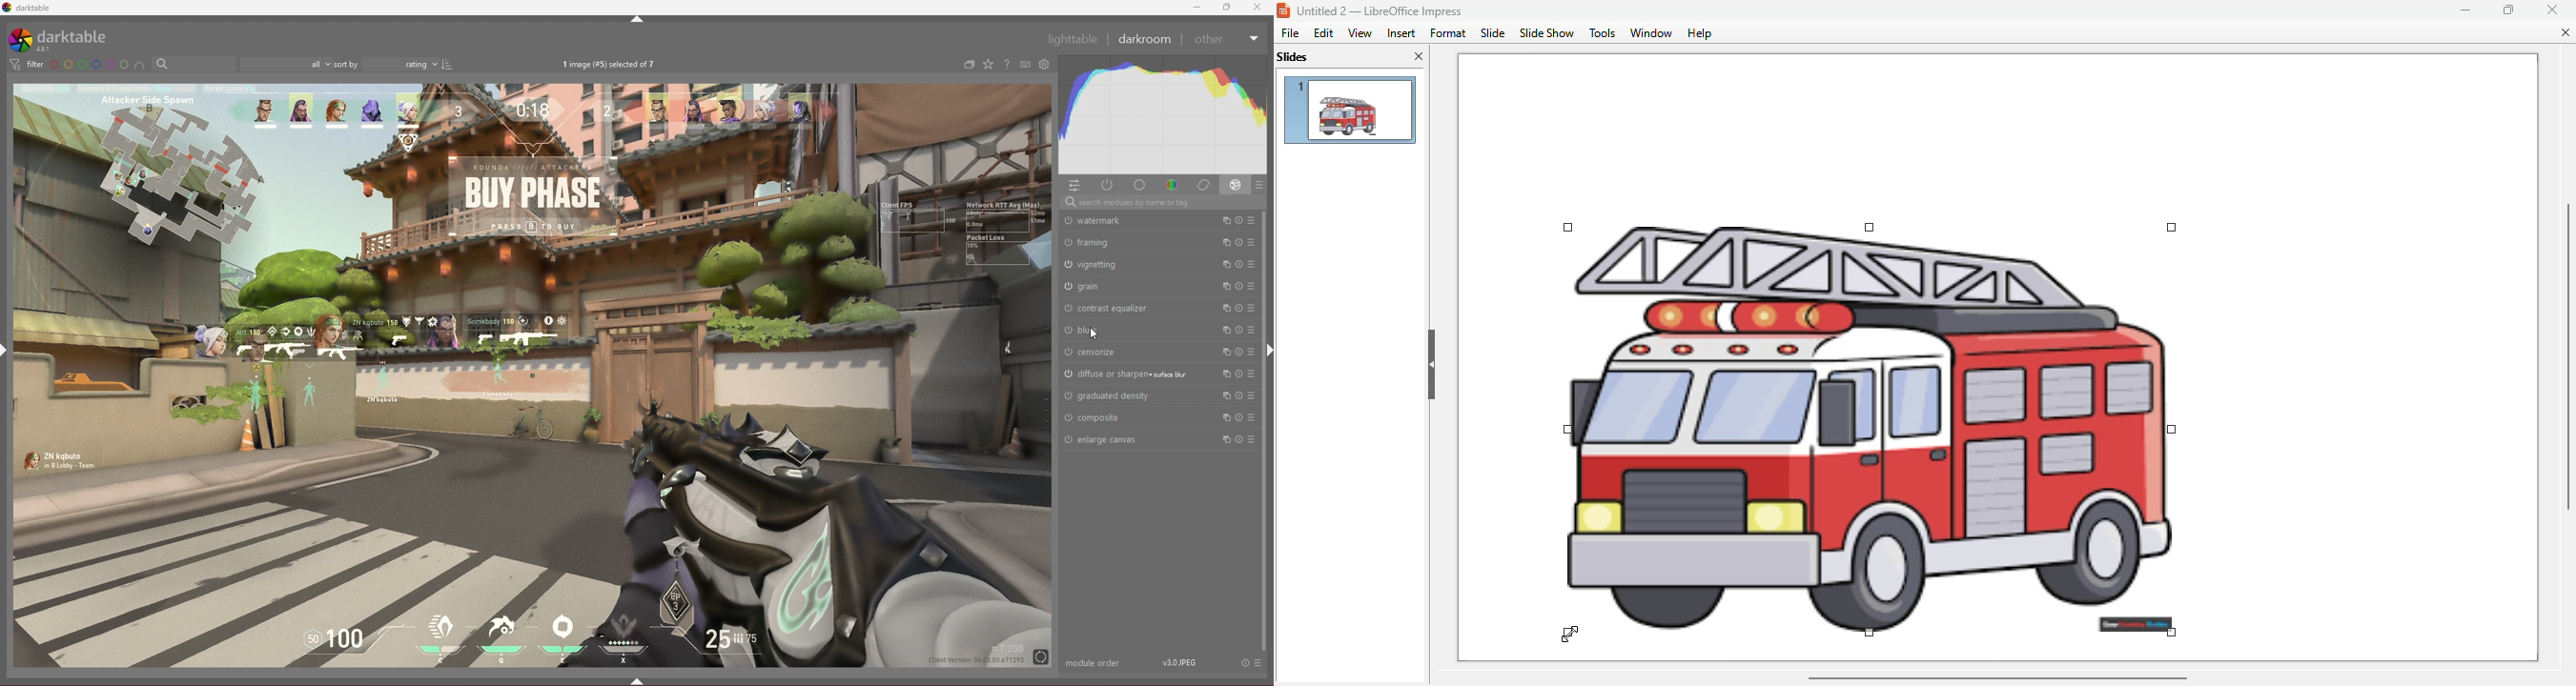 This screenshot has width=2576, height=700. Describe the element at coordinates (2566, 357) in the screenshot. I see `vertical scroll bar` at that location.